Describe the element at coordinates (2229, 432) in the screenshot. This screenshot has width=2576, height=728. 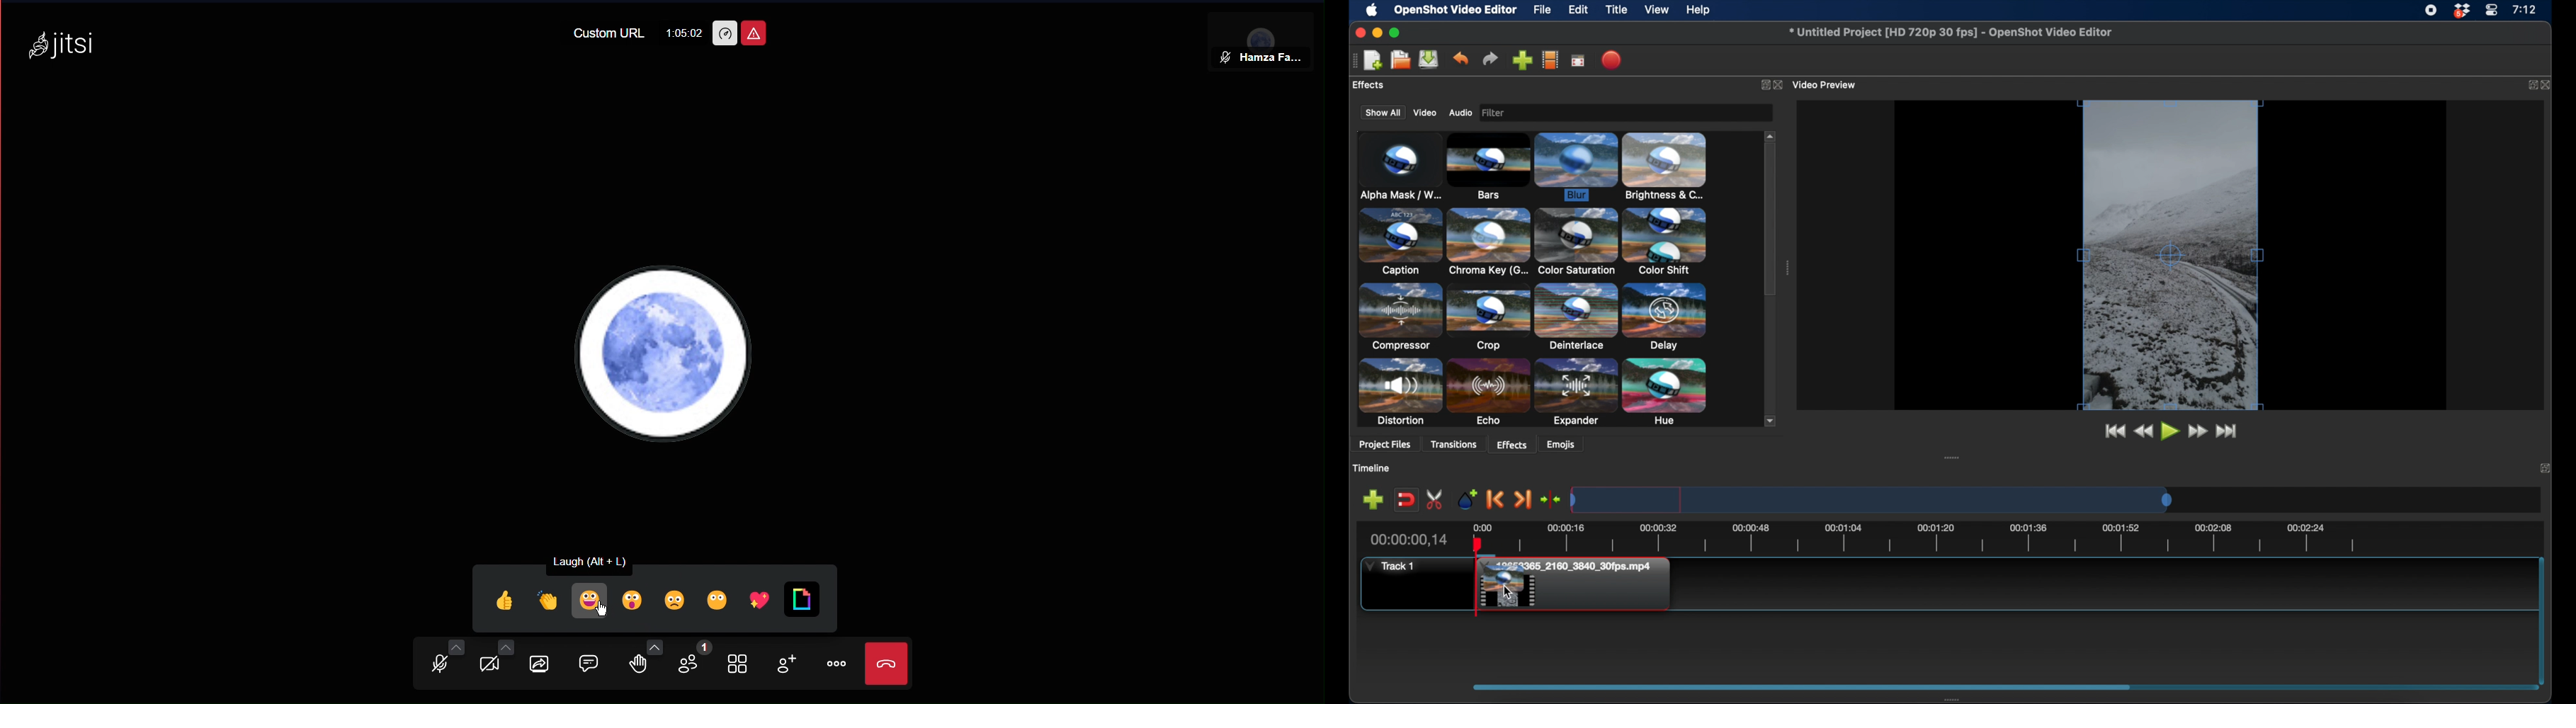
I see `jump to end` at that location.